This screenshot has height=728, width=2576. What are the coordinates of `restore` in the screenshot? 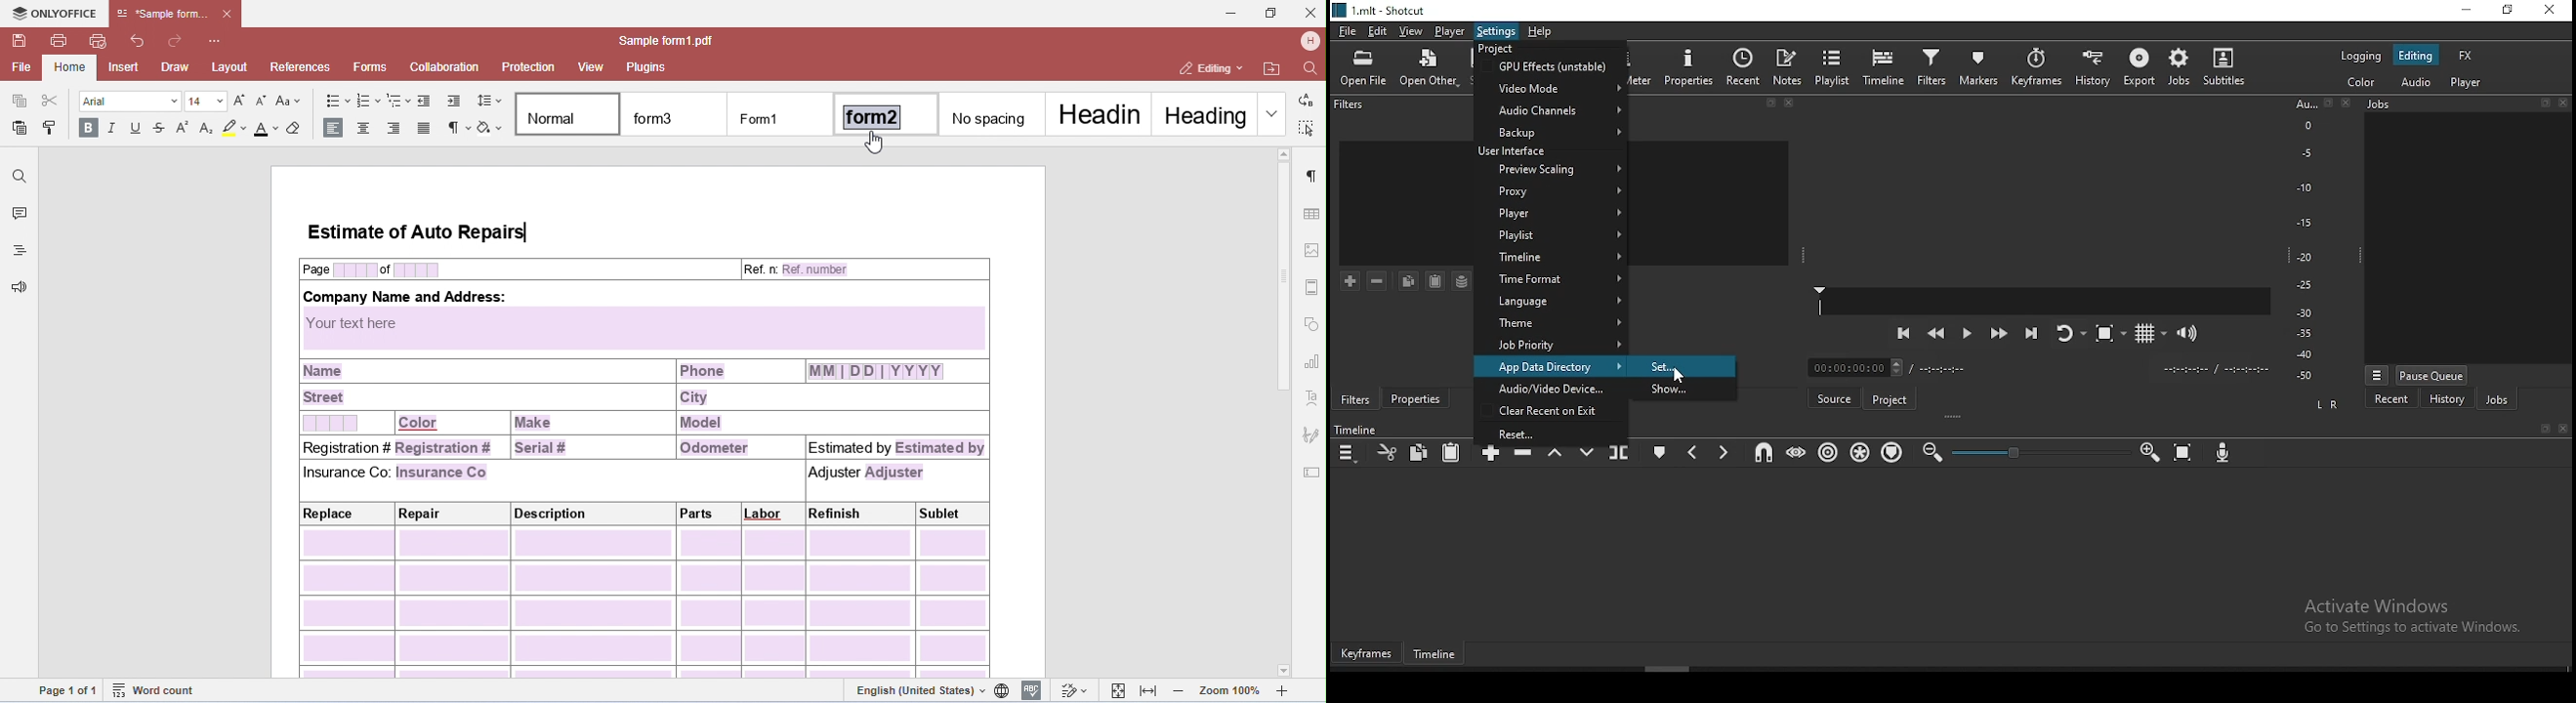 It's located at (2507, 11).